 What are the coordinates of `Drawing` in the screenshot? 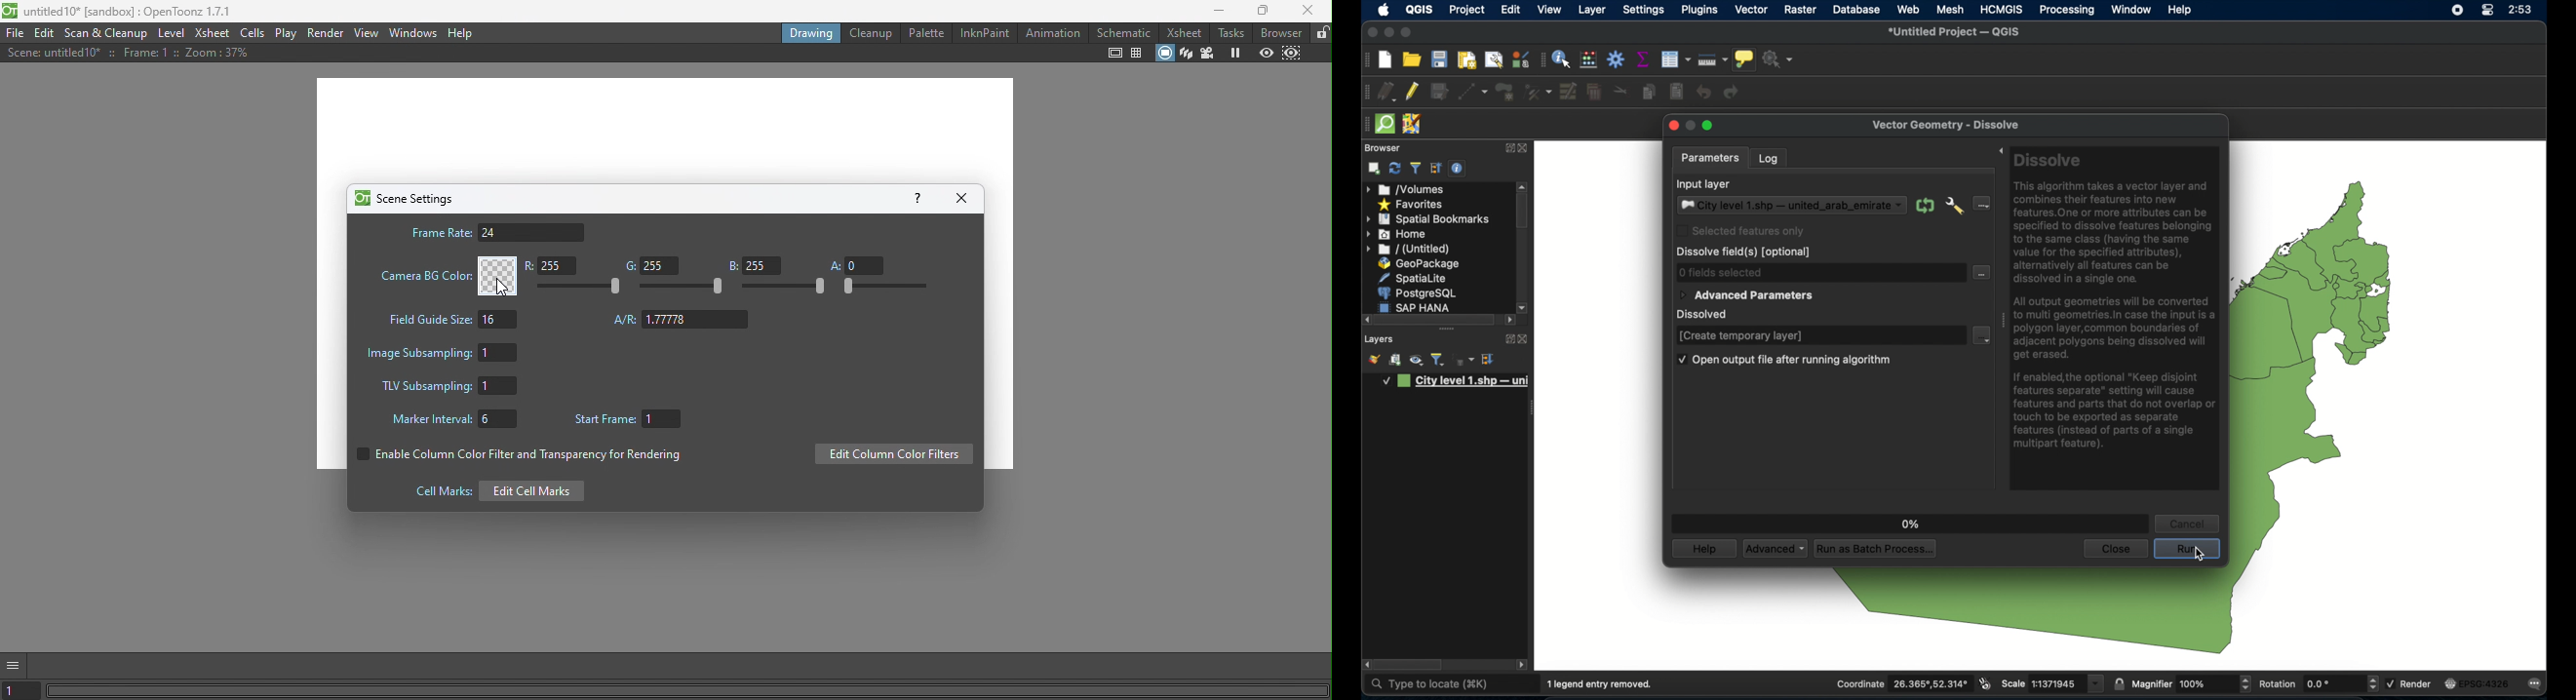 It's located at (809, 32).